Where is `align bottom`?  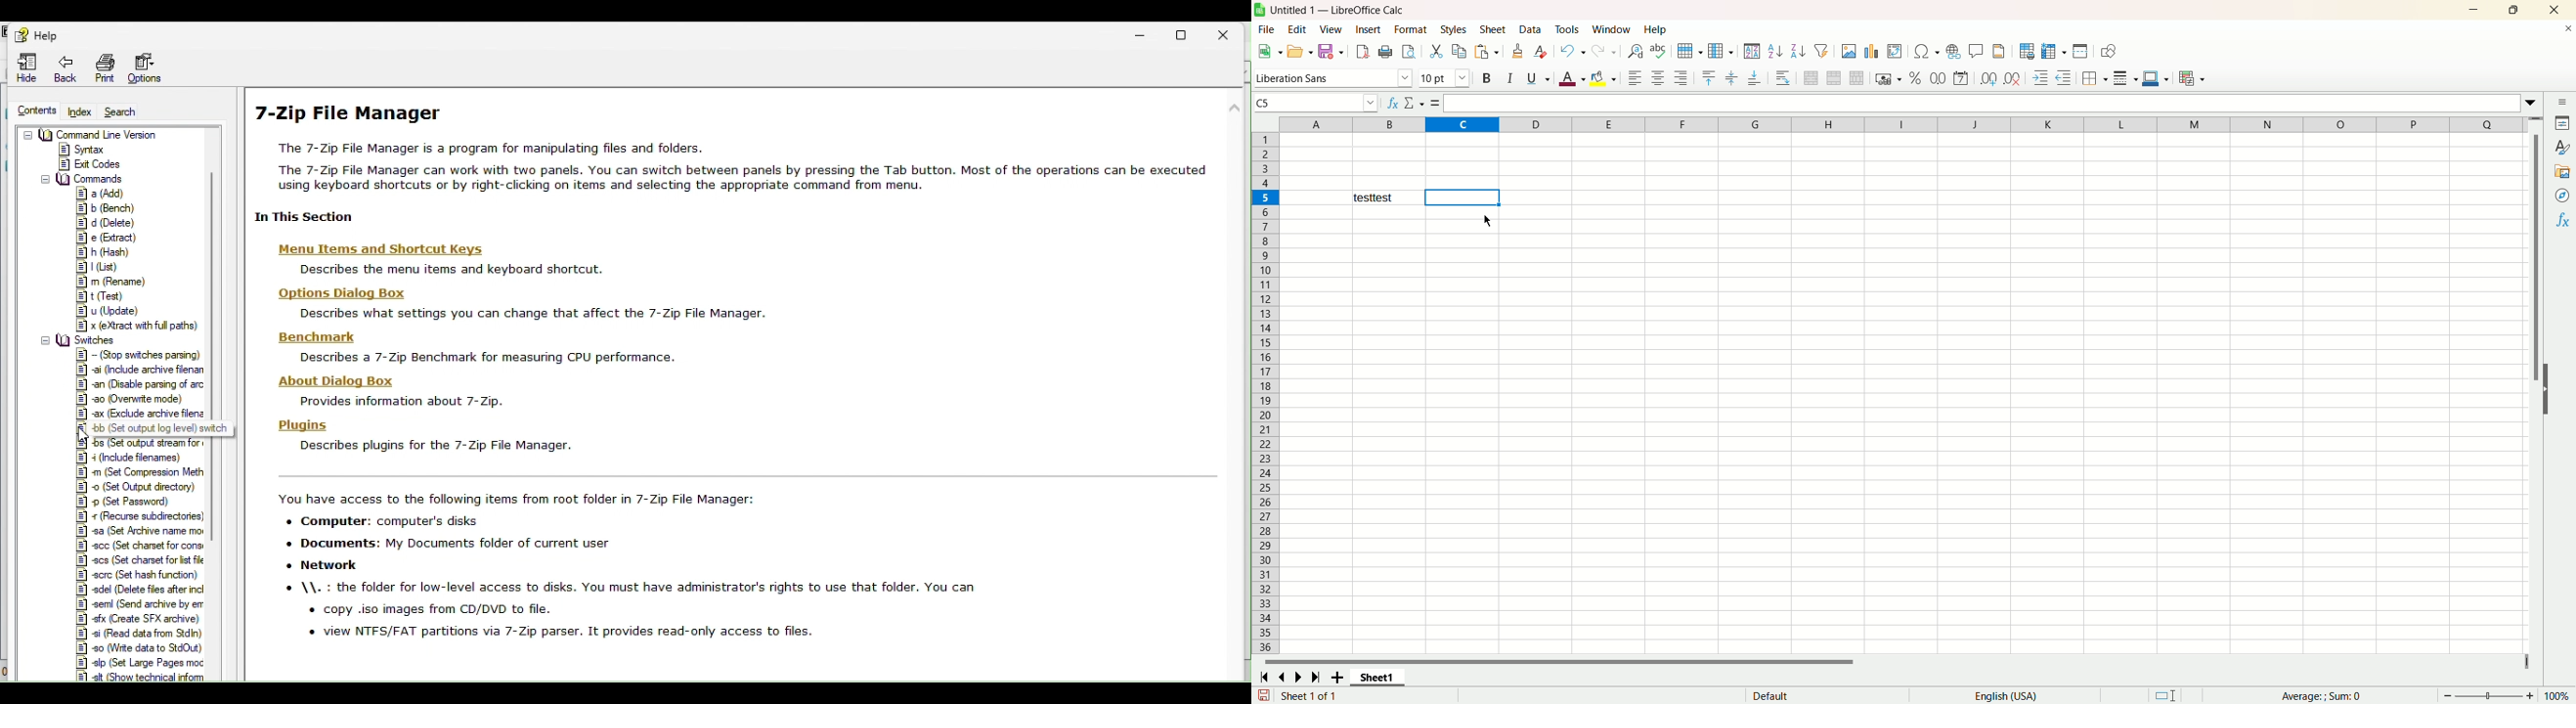 align bottom is located at coordinates (1758, 77).